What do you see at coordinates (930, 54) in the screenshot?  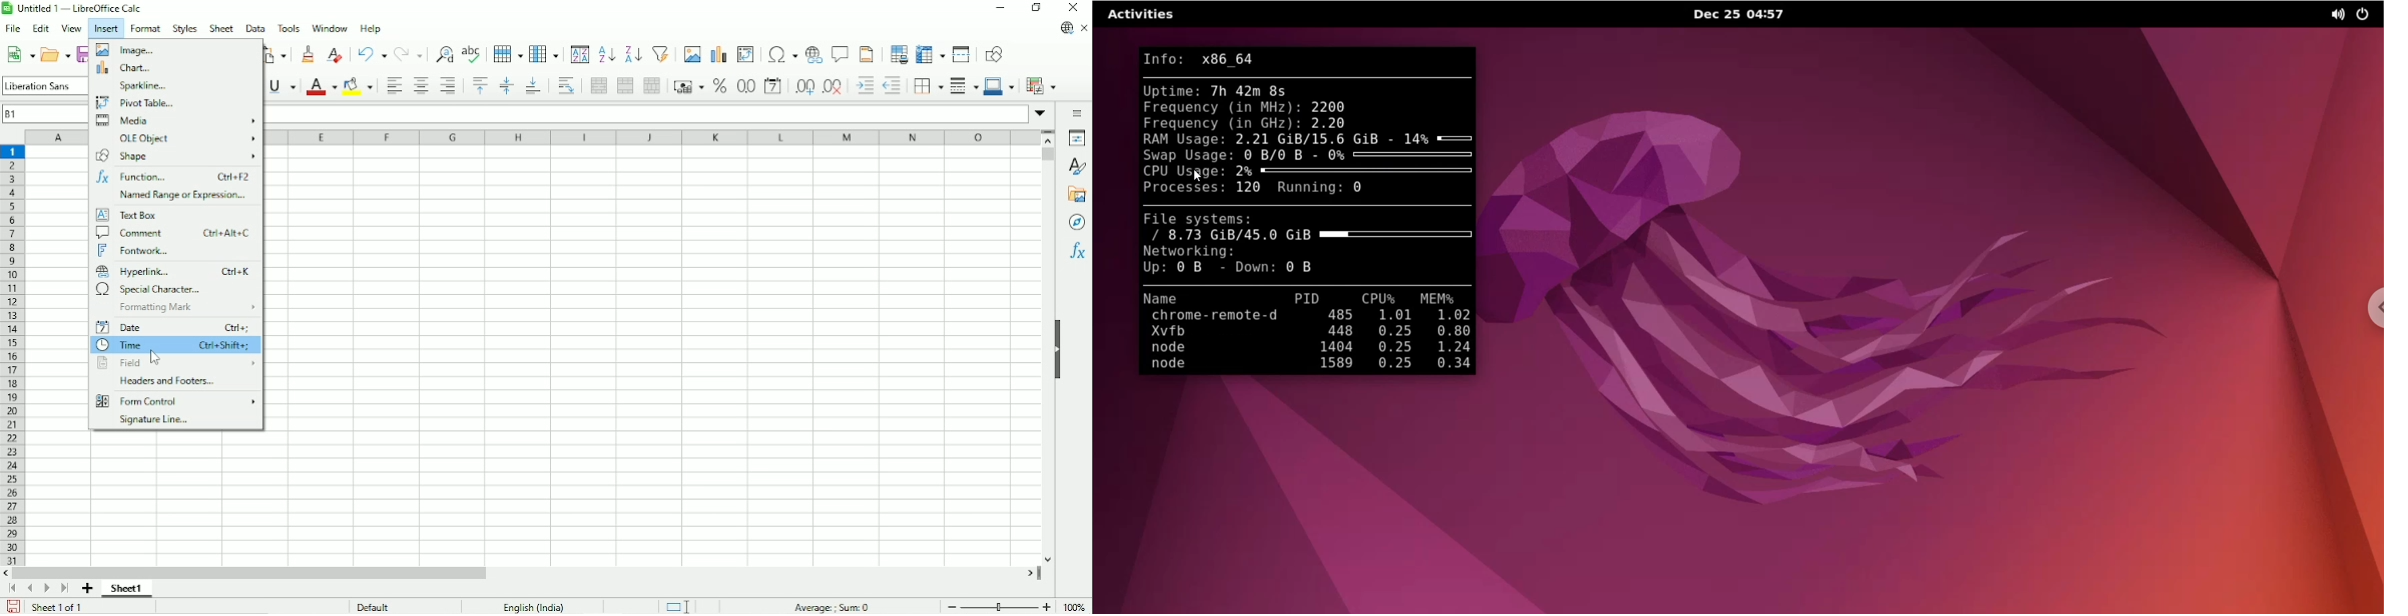 I see `Freeze rows and columns` at bounding box center [930, 54].